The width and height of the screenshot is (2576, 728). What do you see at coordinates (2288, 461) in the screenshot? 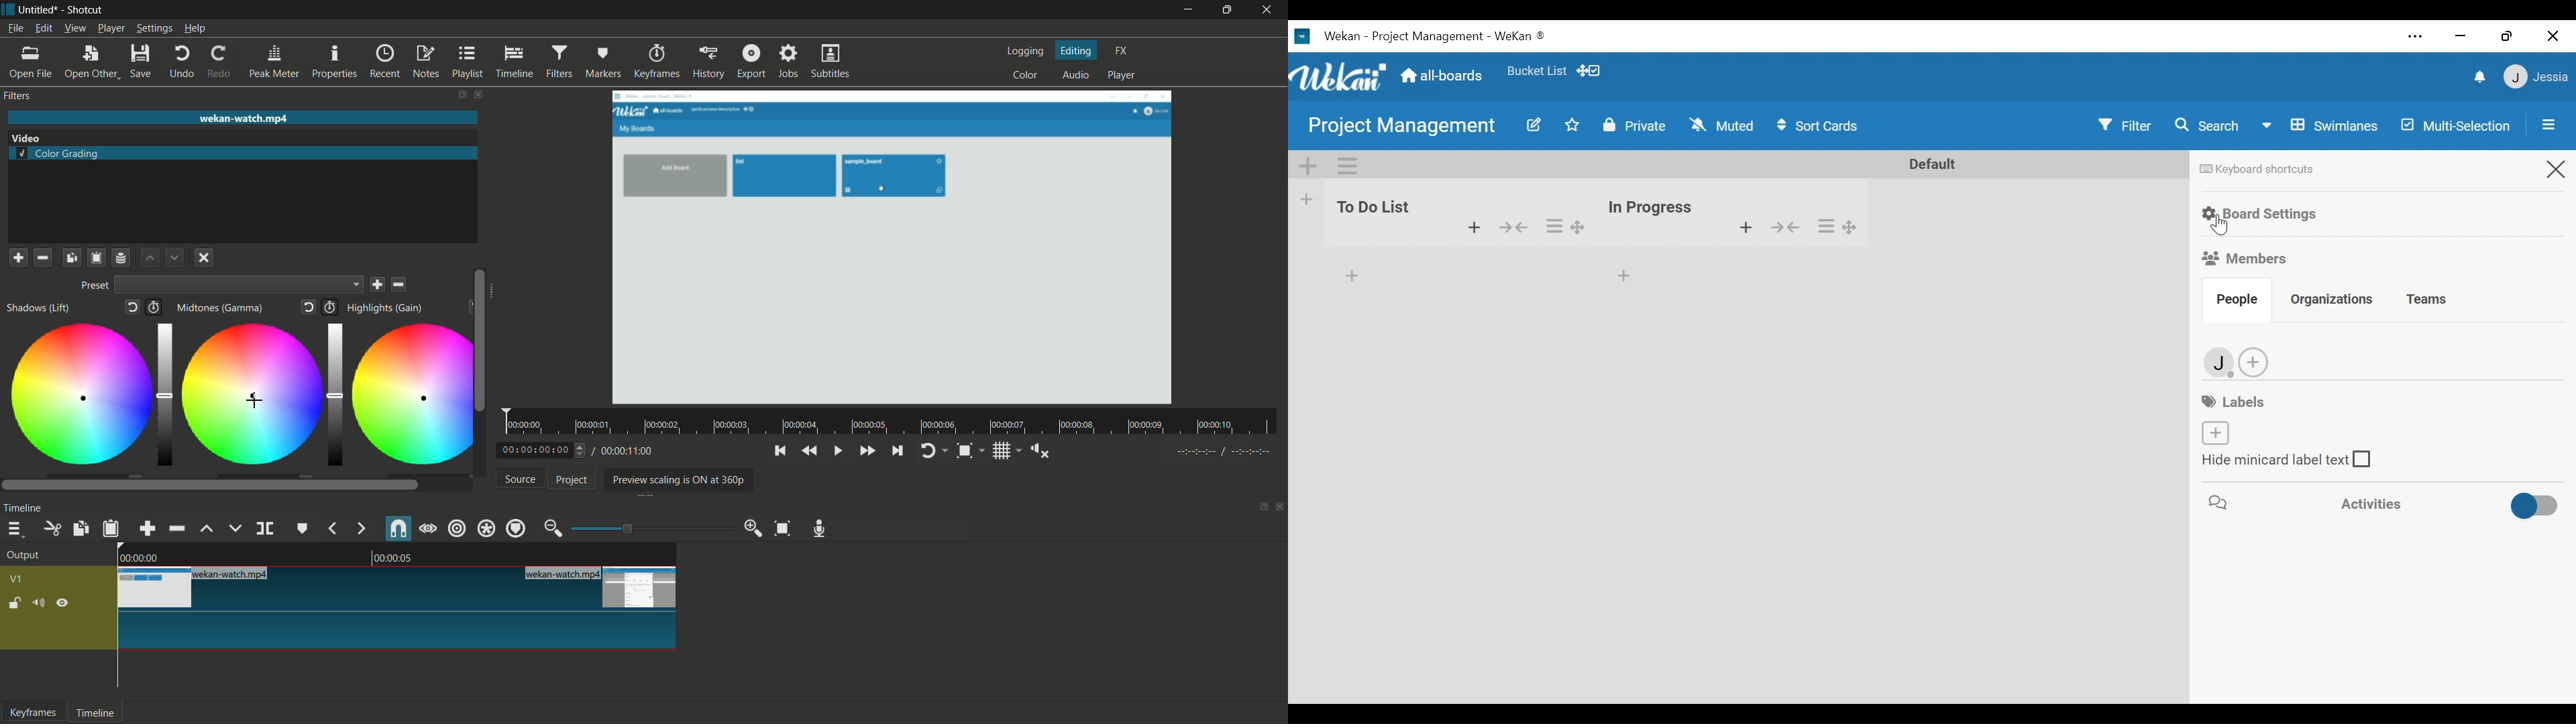
I see `(un)select Hide minicard label text` at bounding box center [2288, 461].